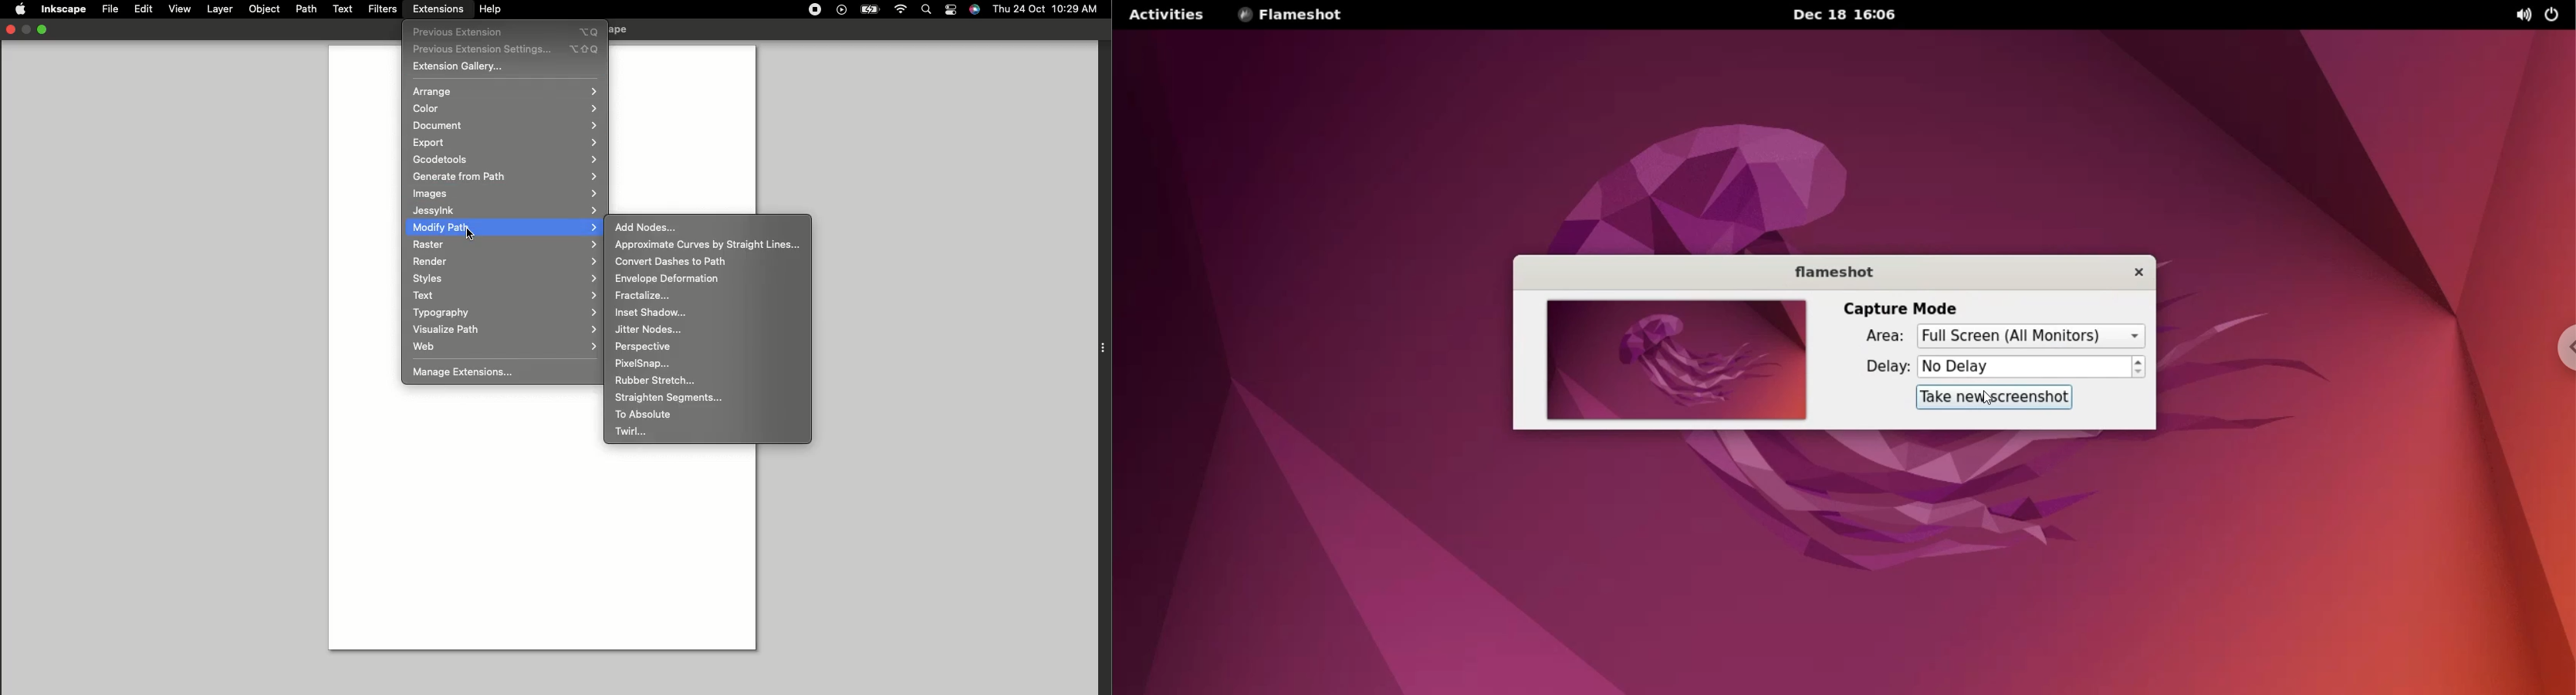 The image size is (2576, 700). I want to click on Web, so click(503, 346).